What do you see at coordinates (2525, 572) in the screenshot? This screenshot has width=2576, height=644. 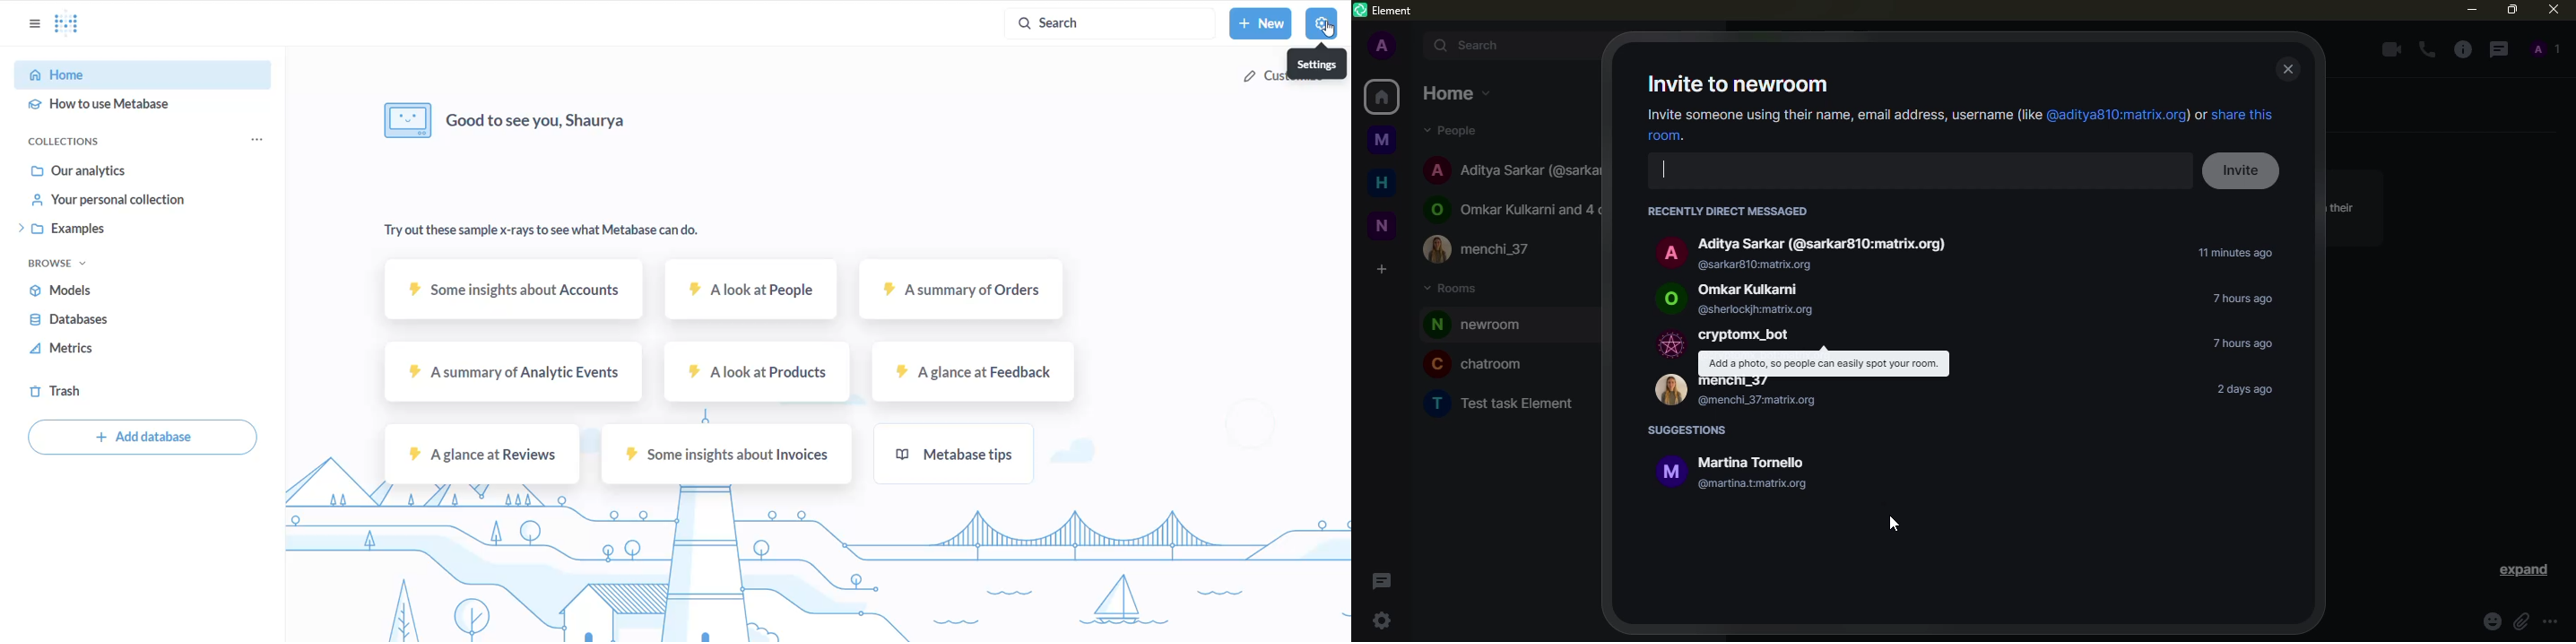 I see `expand` at bounding box center [2525, 572].